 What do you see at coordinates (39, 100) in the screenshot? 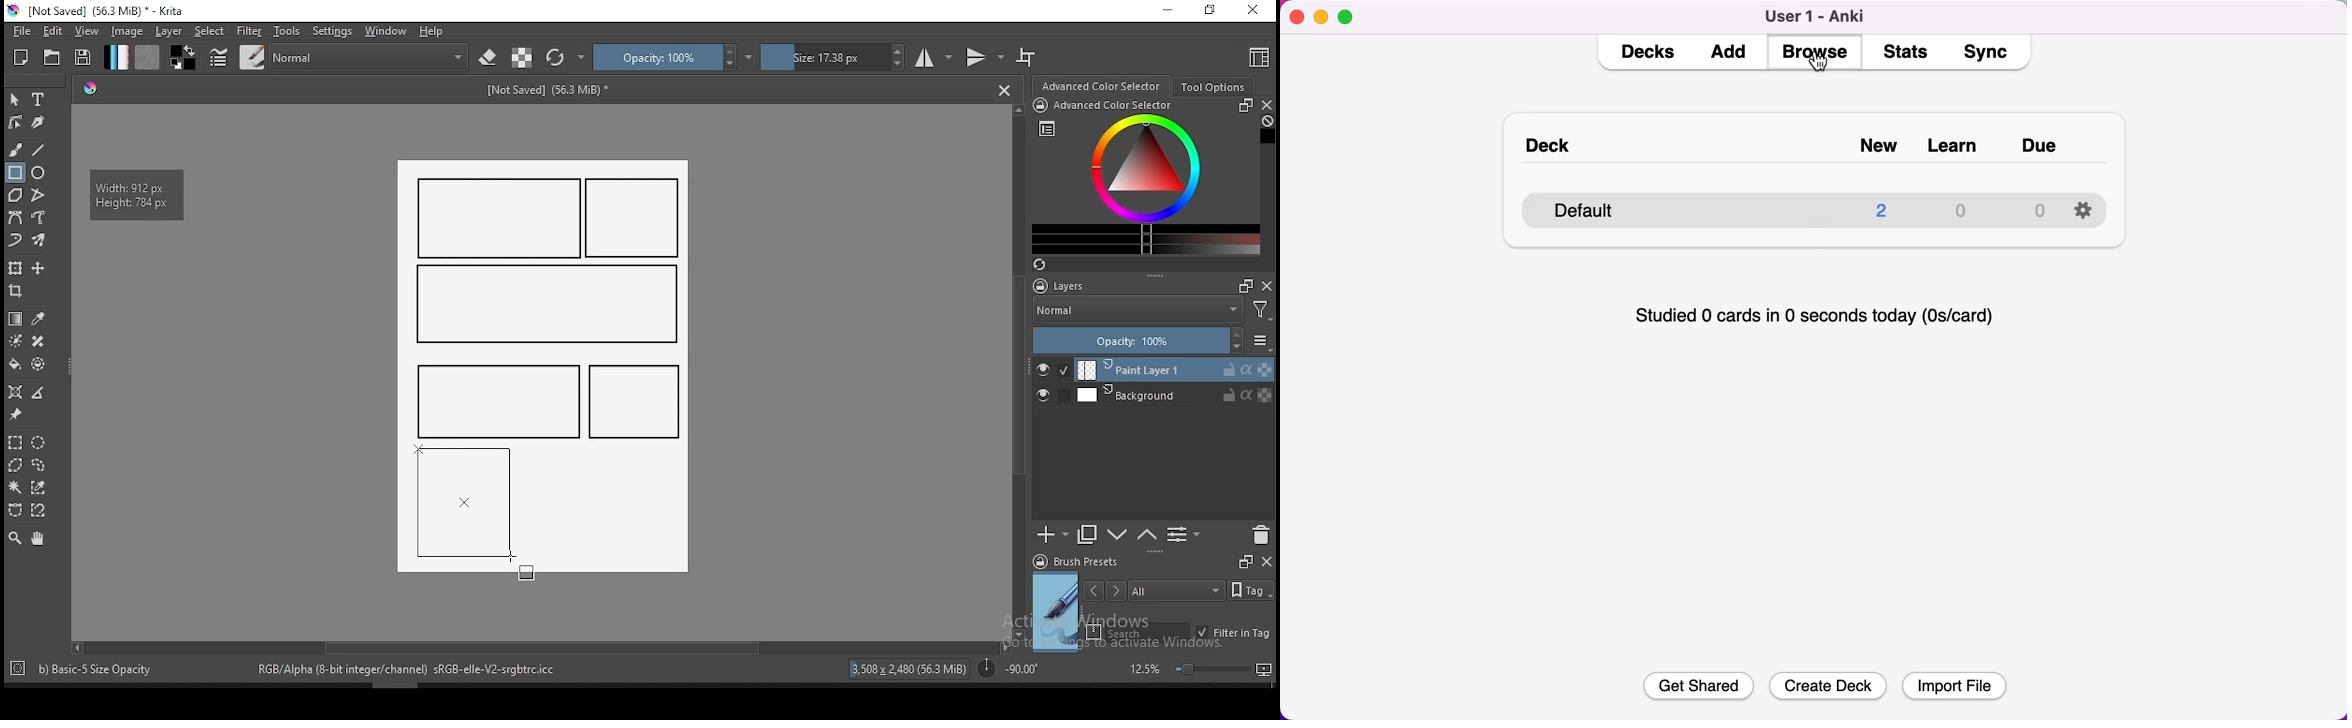
I see `text tool` at bounding box center [39, 100].